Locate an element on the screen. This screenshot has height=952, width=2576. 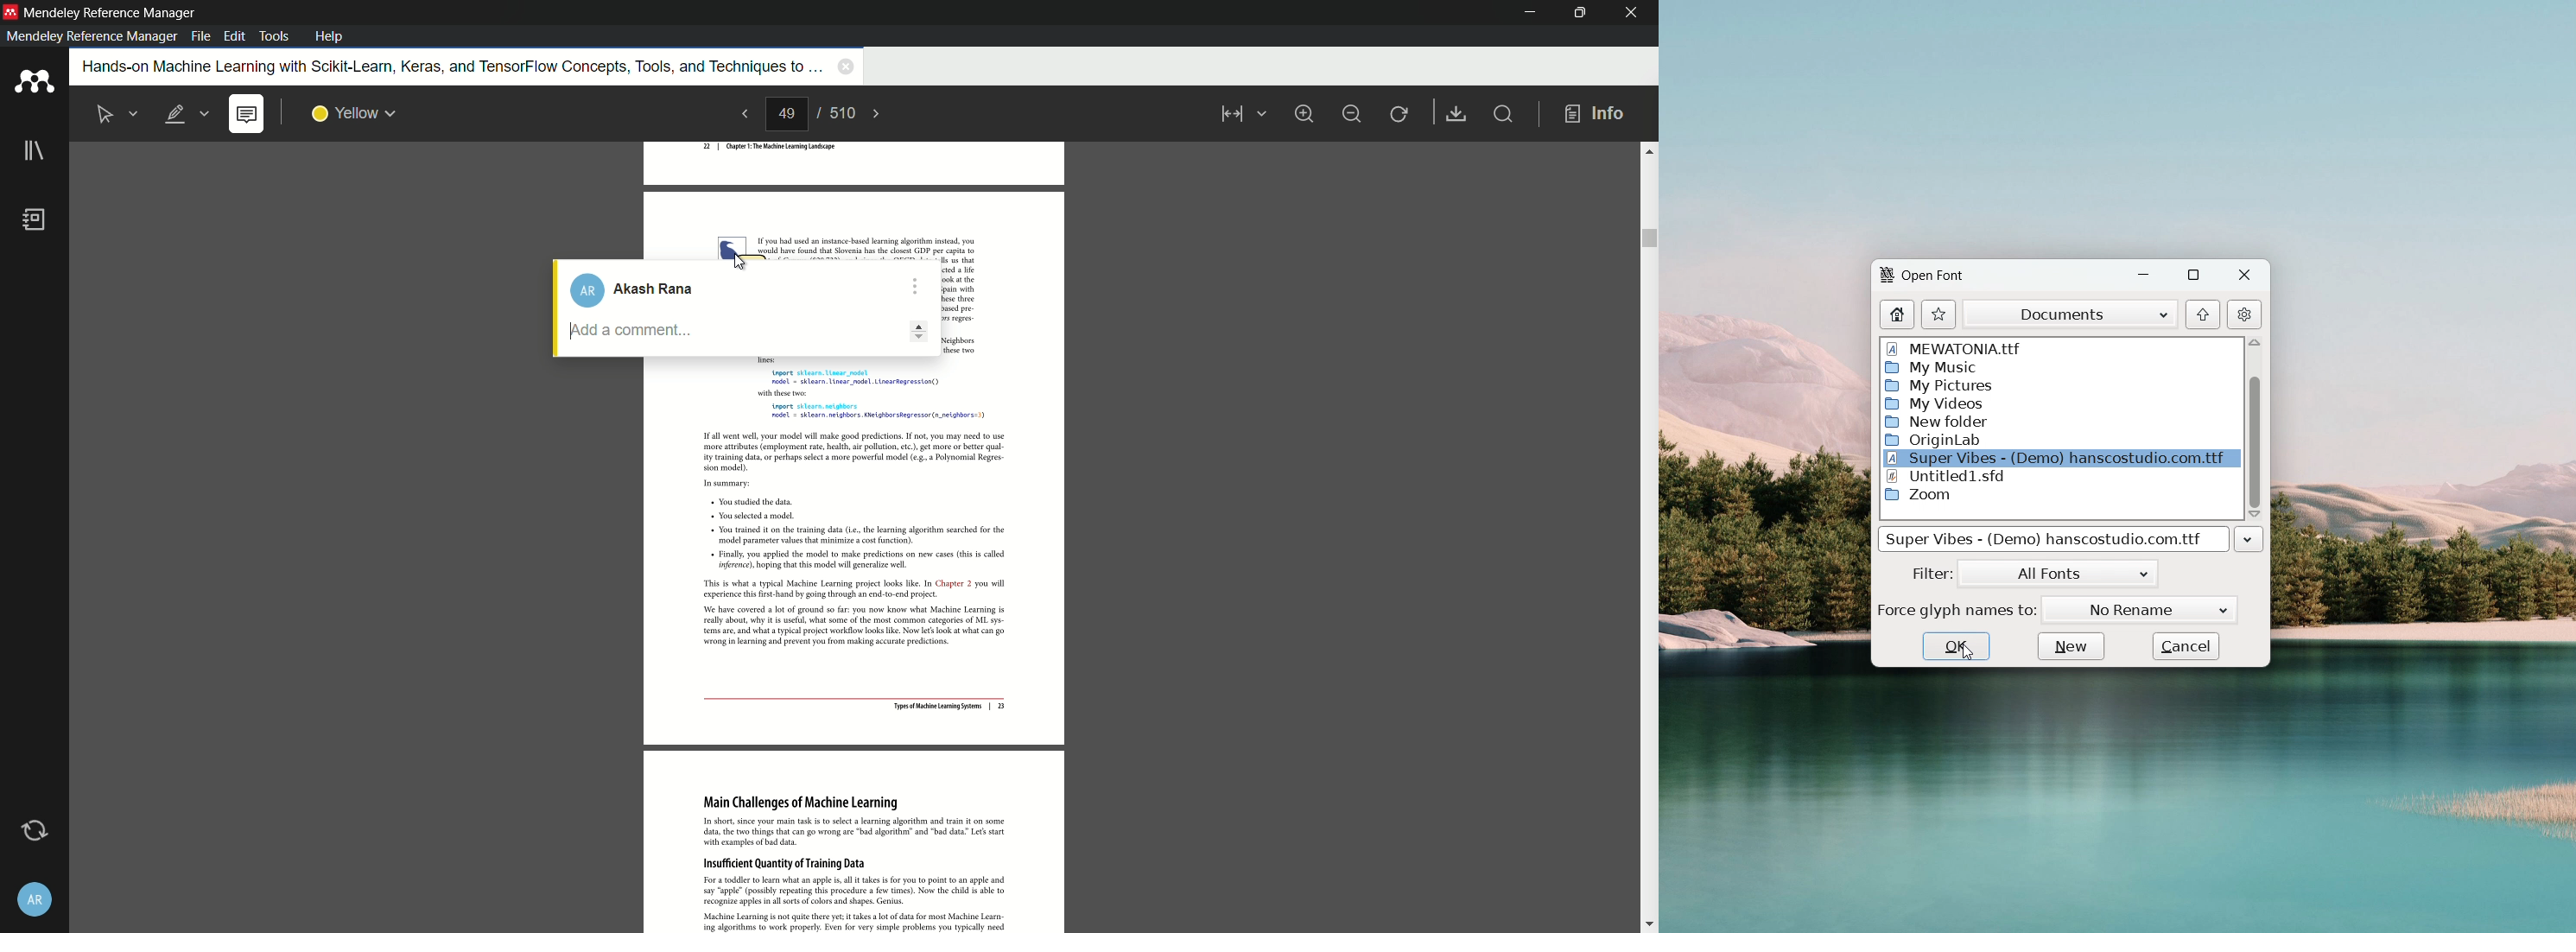
edit menu is located at coordinates (234, 37).